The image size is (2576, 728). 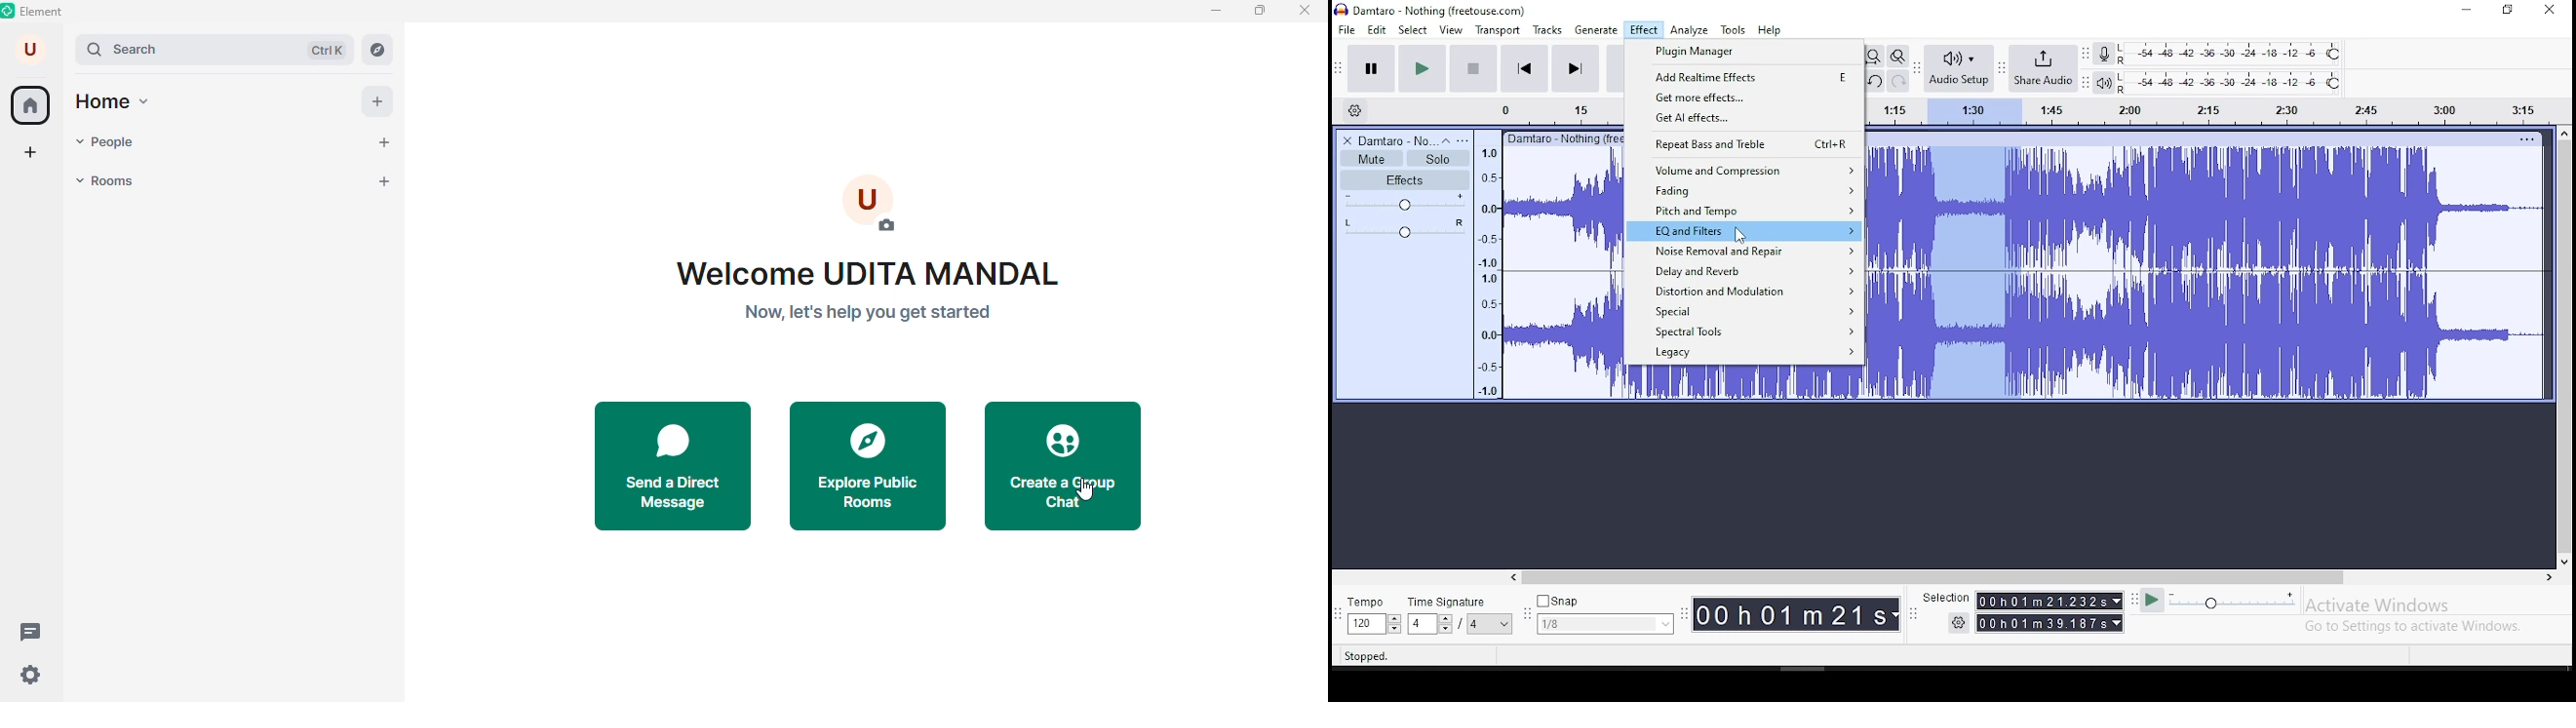 I want to click on time signature, so click(x=1460, y=602).